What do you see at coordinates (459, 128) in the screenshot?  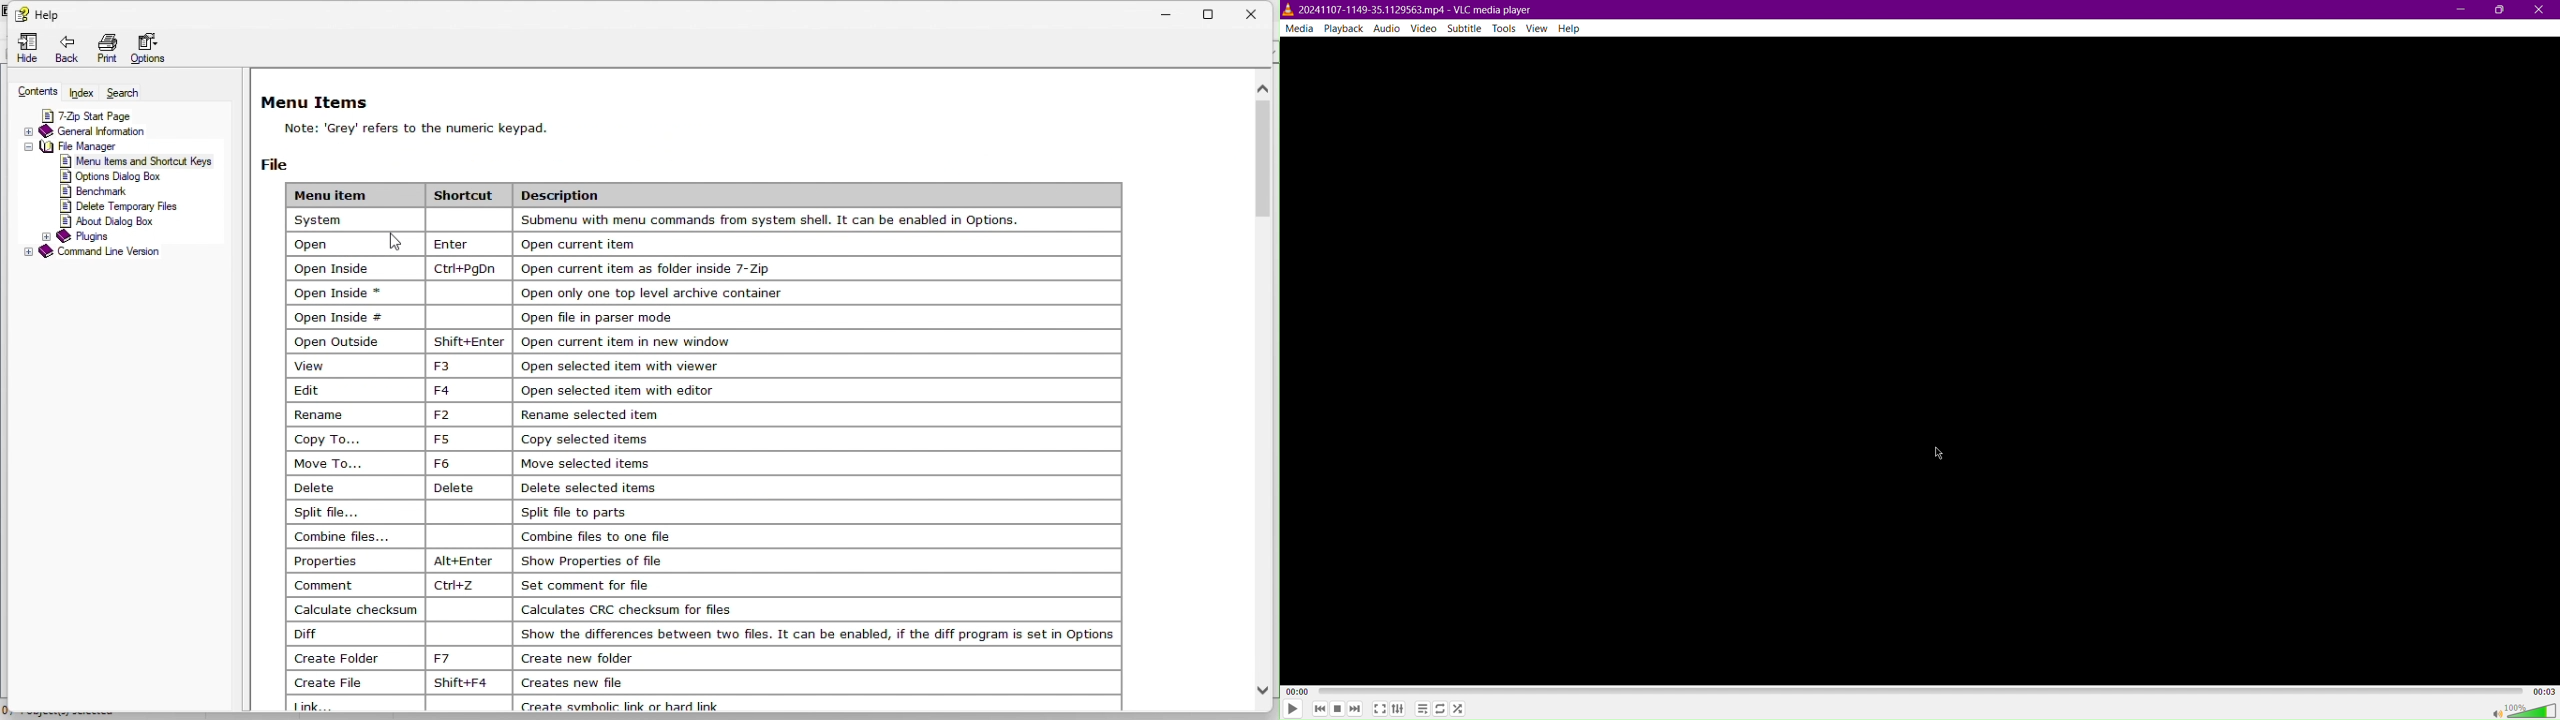 I see `‘Note: 'Grey' refers to the numeric keypad.` at bounding box center [459, 128].